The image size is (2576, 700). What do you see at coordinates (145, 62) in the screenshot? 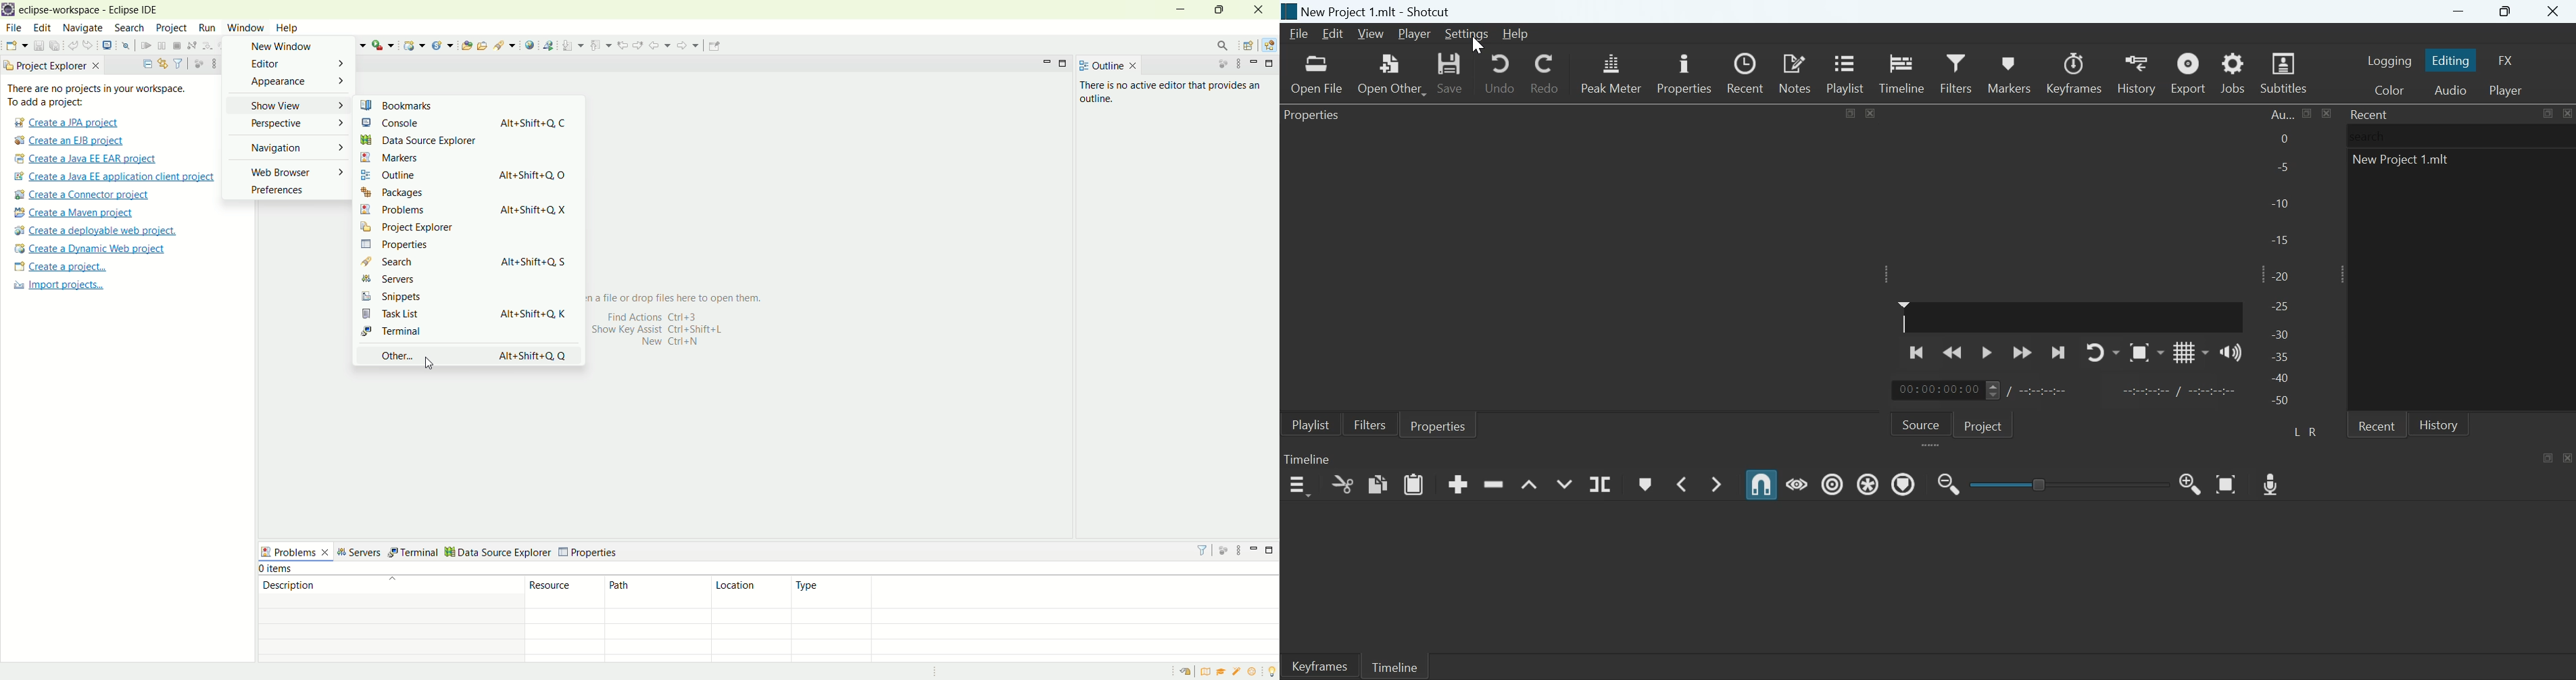
I see `collapse all` at bounding box center [145, 62].